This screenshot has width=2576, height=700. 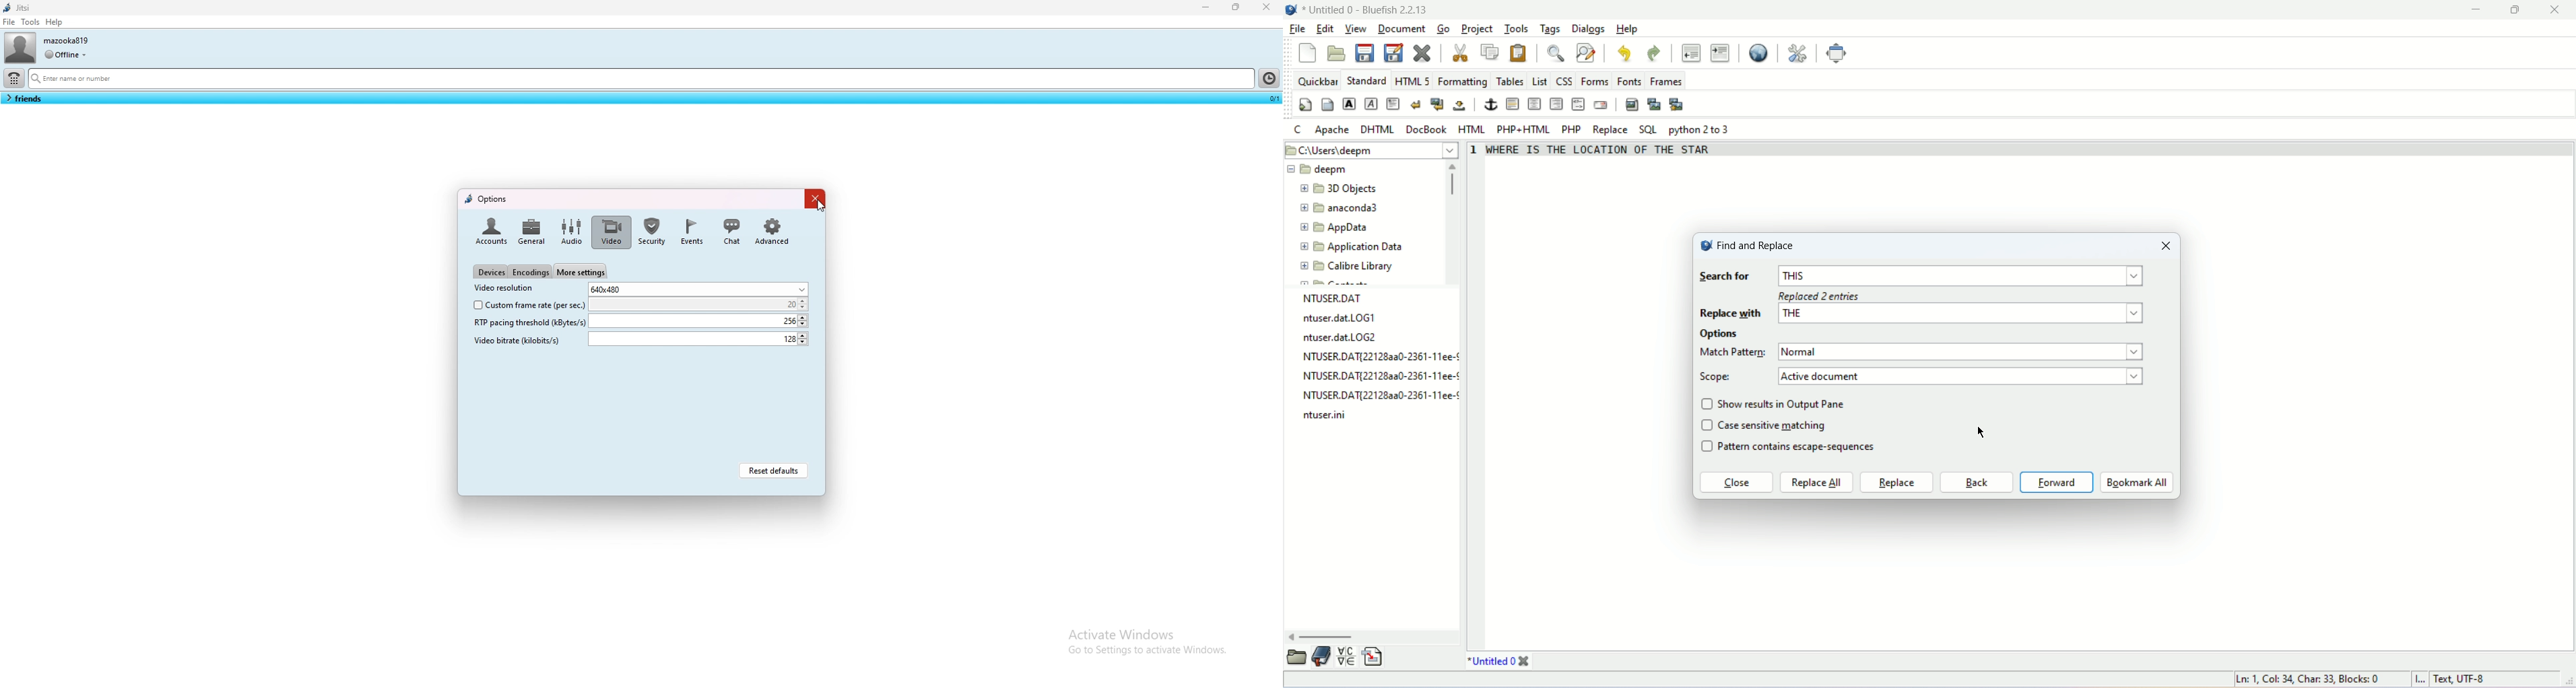 What do you see at coordinates (1147, 632) in the screenshot?
I see `Activate windows` at bounding box center [1147, 632].